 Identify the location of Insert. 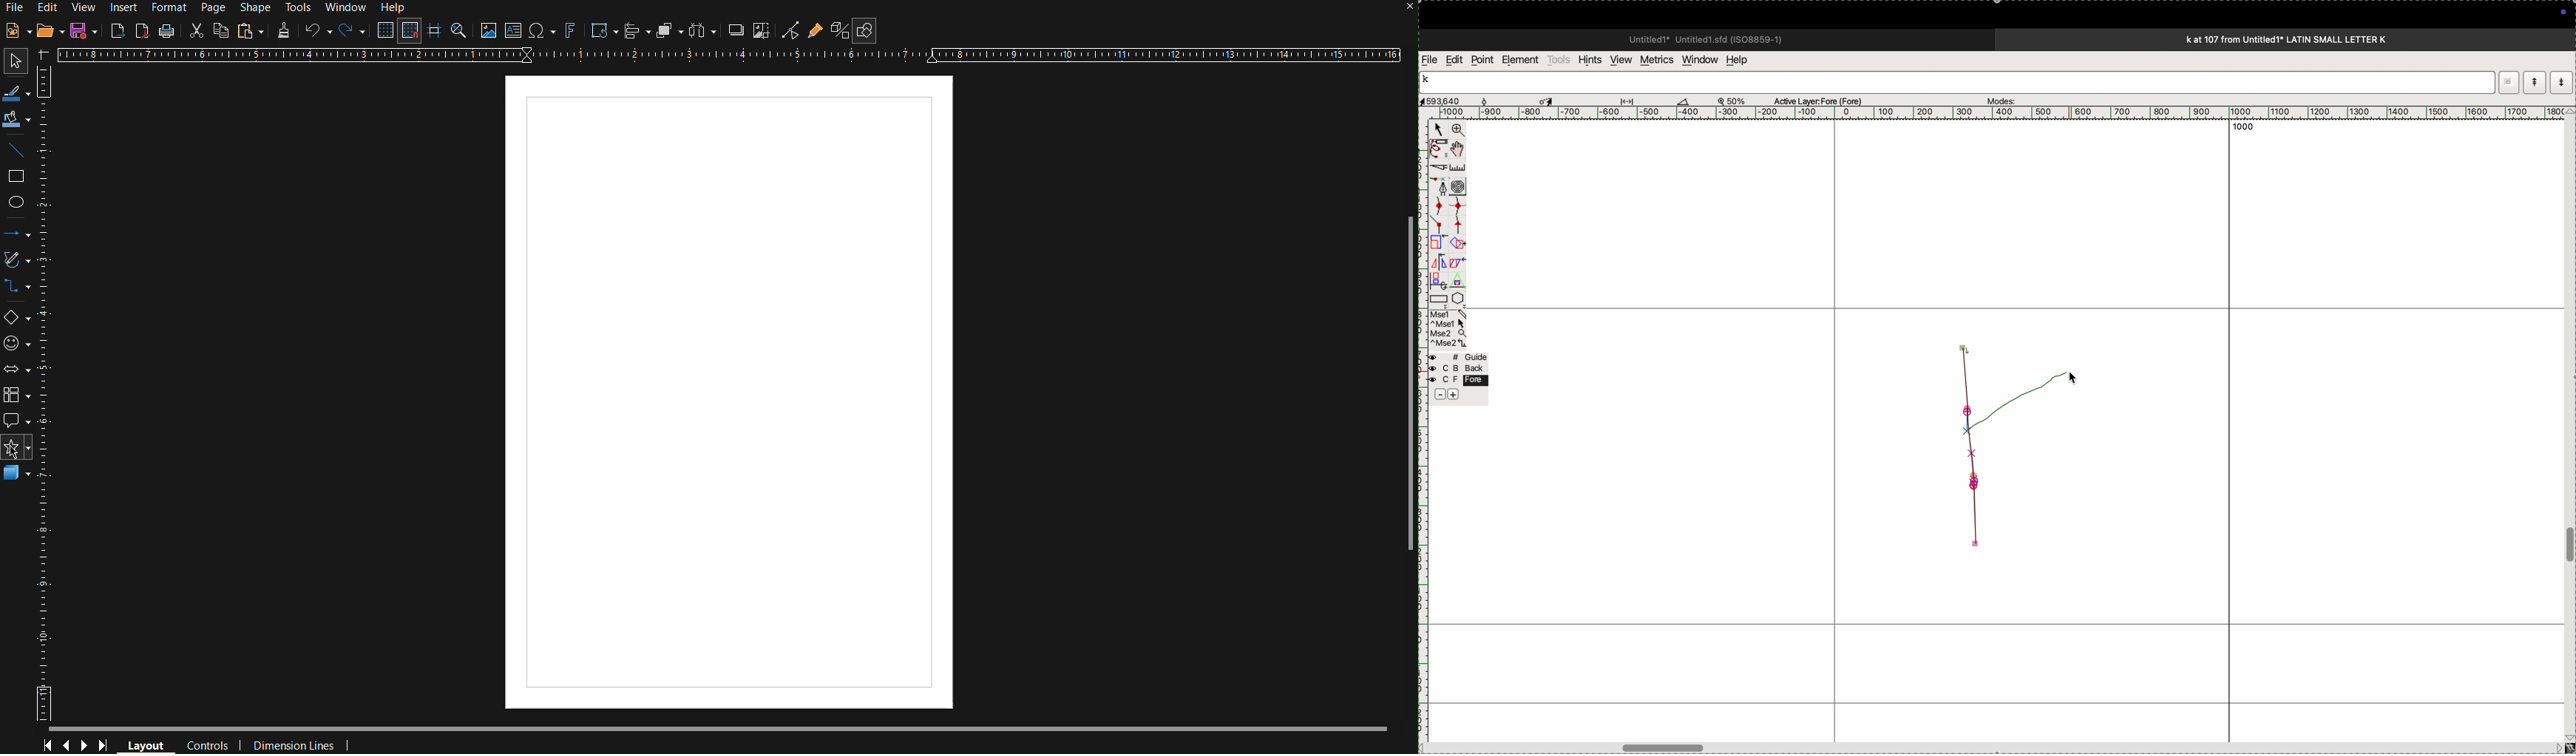
(123, 8).